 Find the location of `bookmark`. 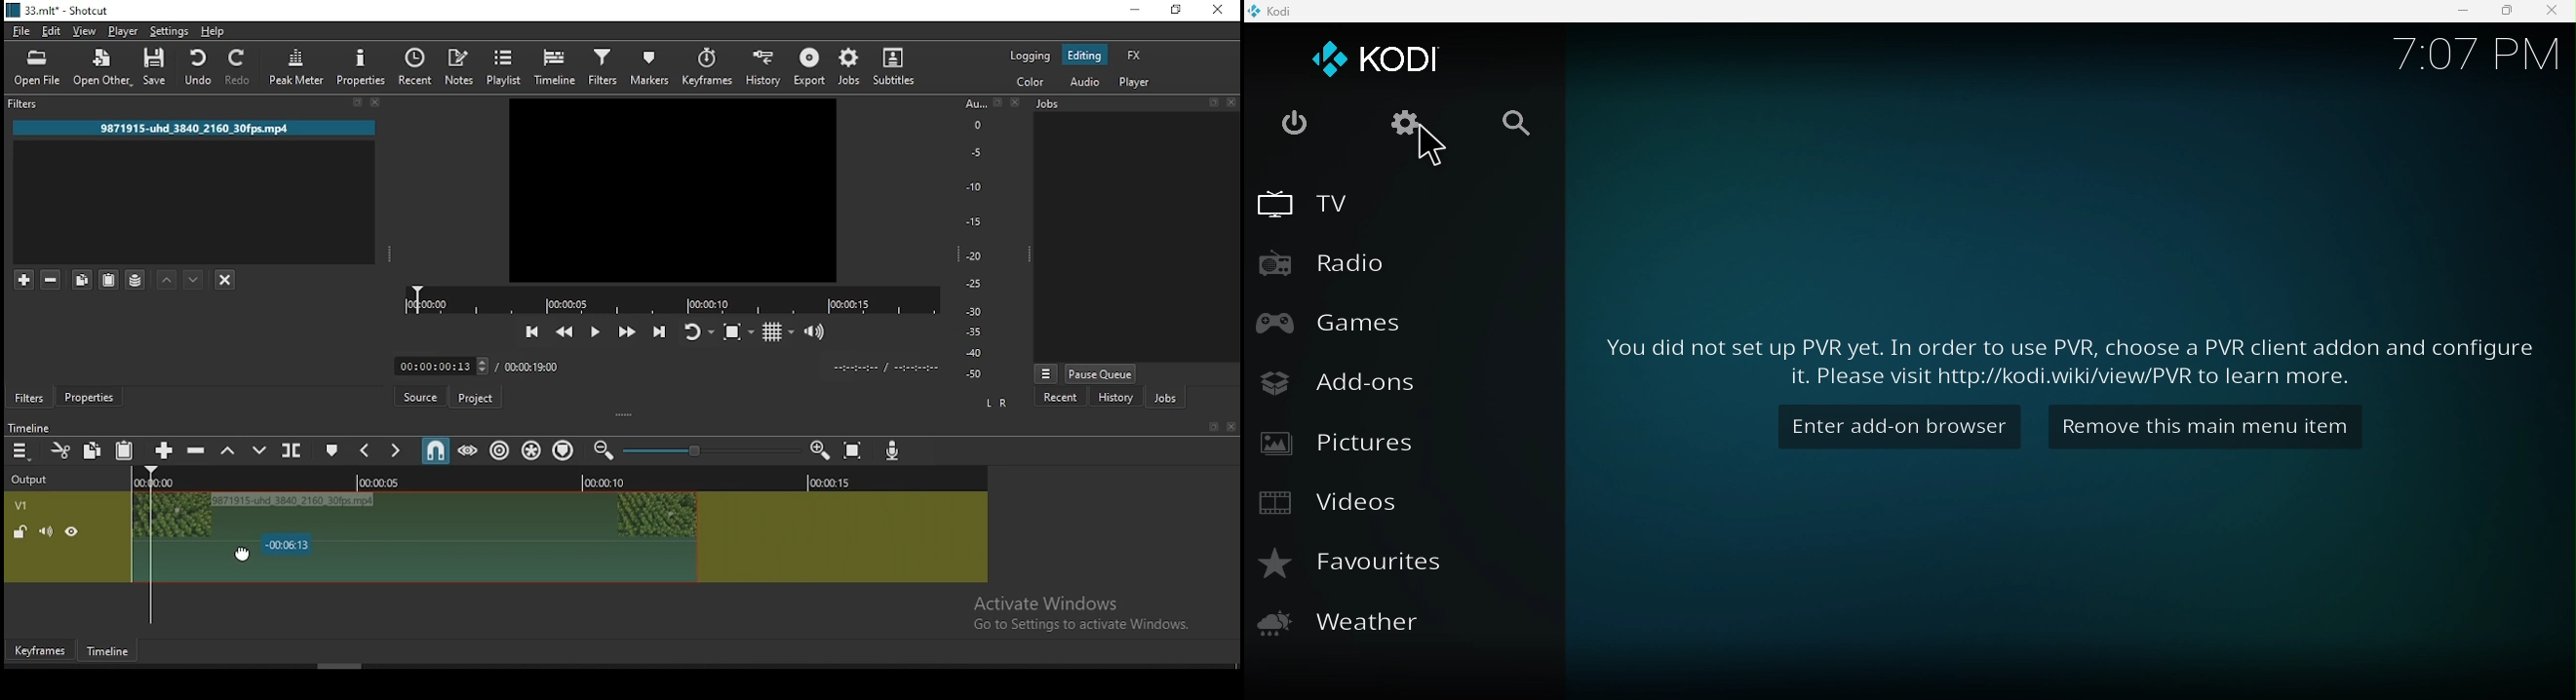

bookmark is located at coordinates (996, 103).